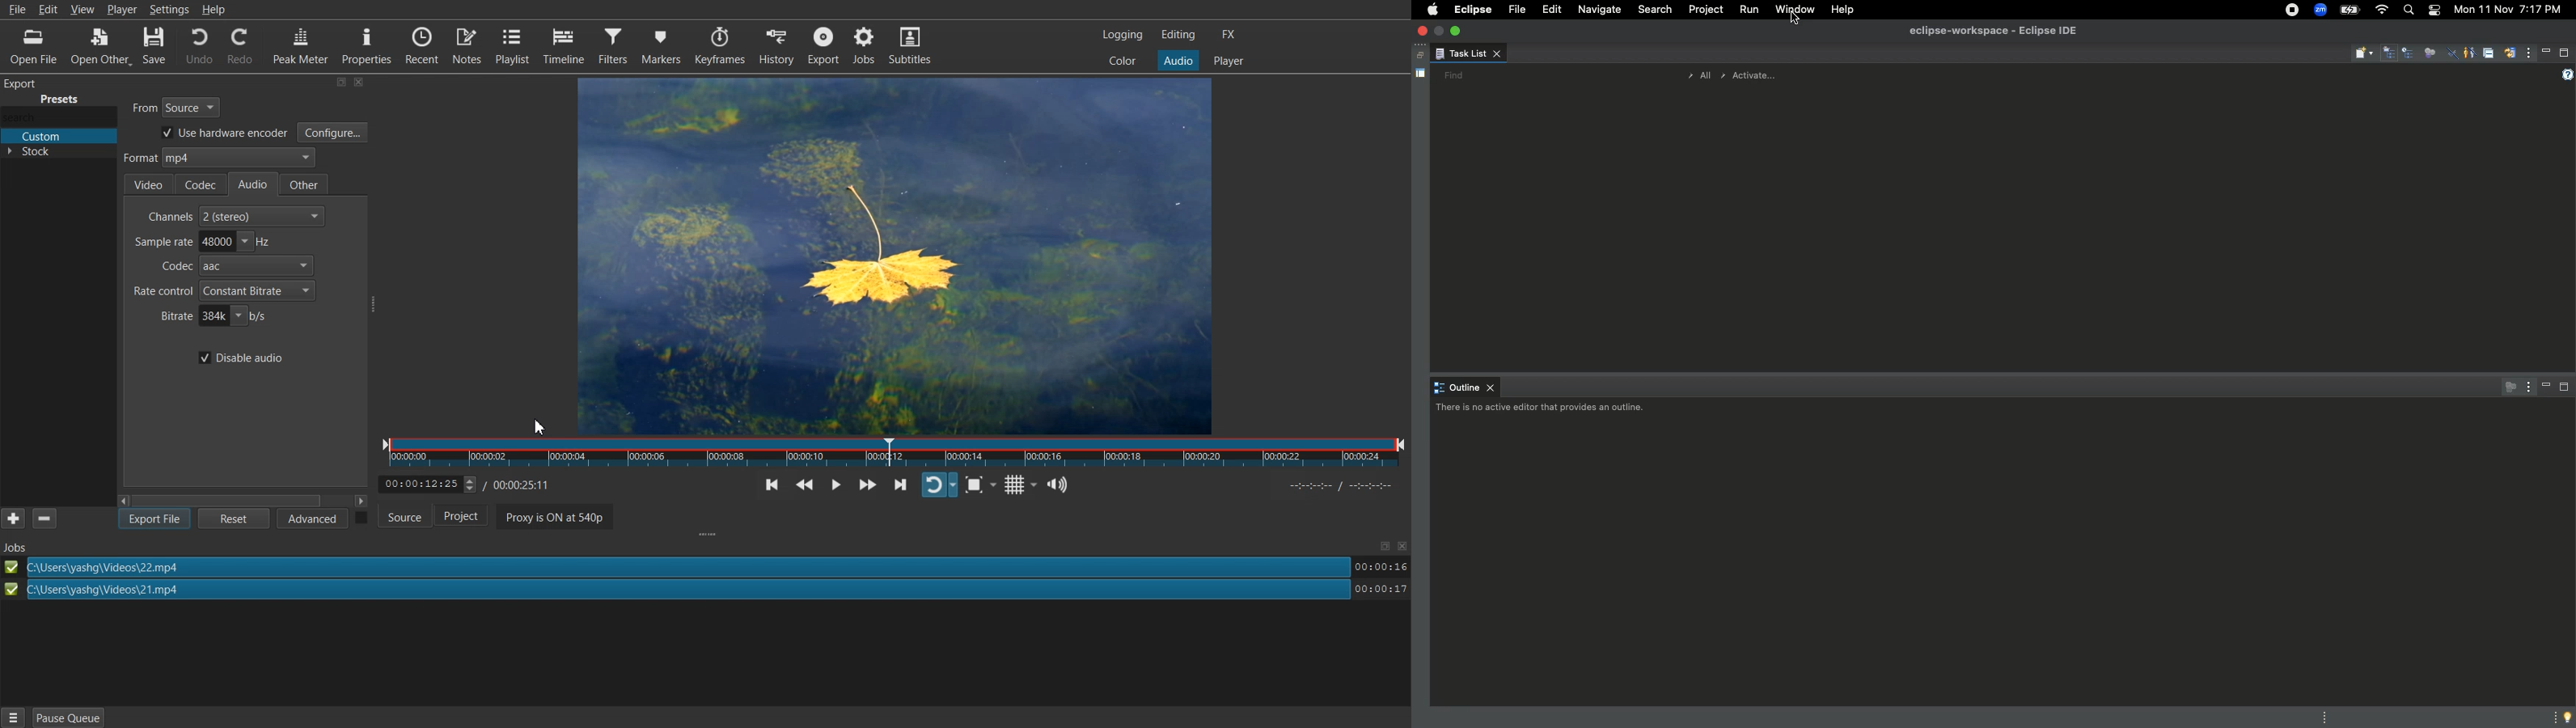 Image resolution: width=2576 pixels, height=728 pixels. I want to click on Color, so click(1123, 60).